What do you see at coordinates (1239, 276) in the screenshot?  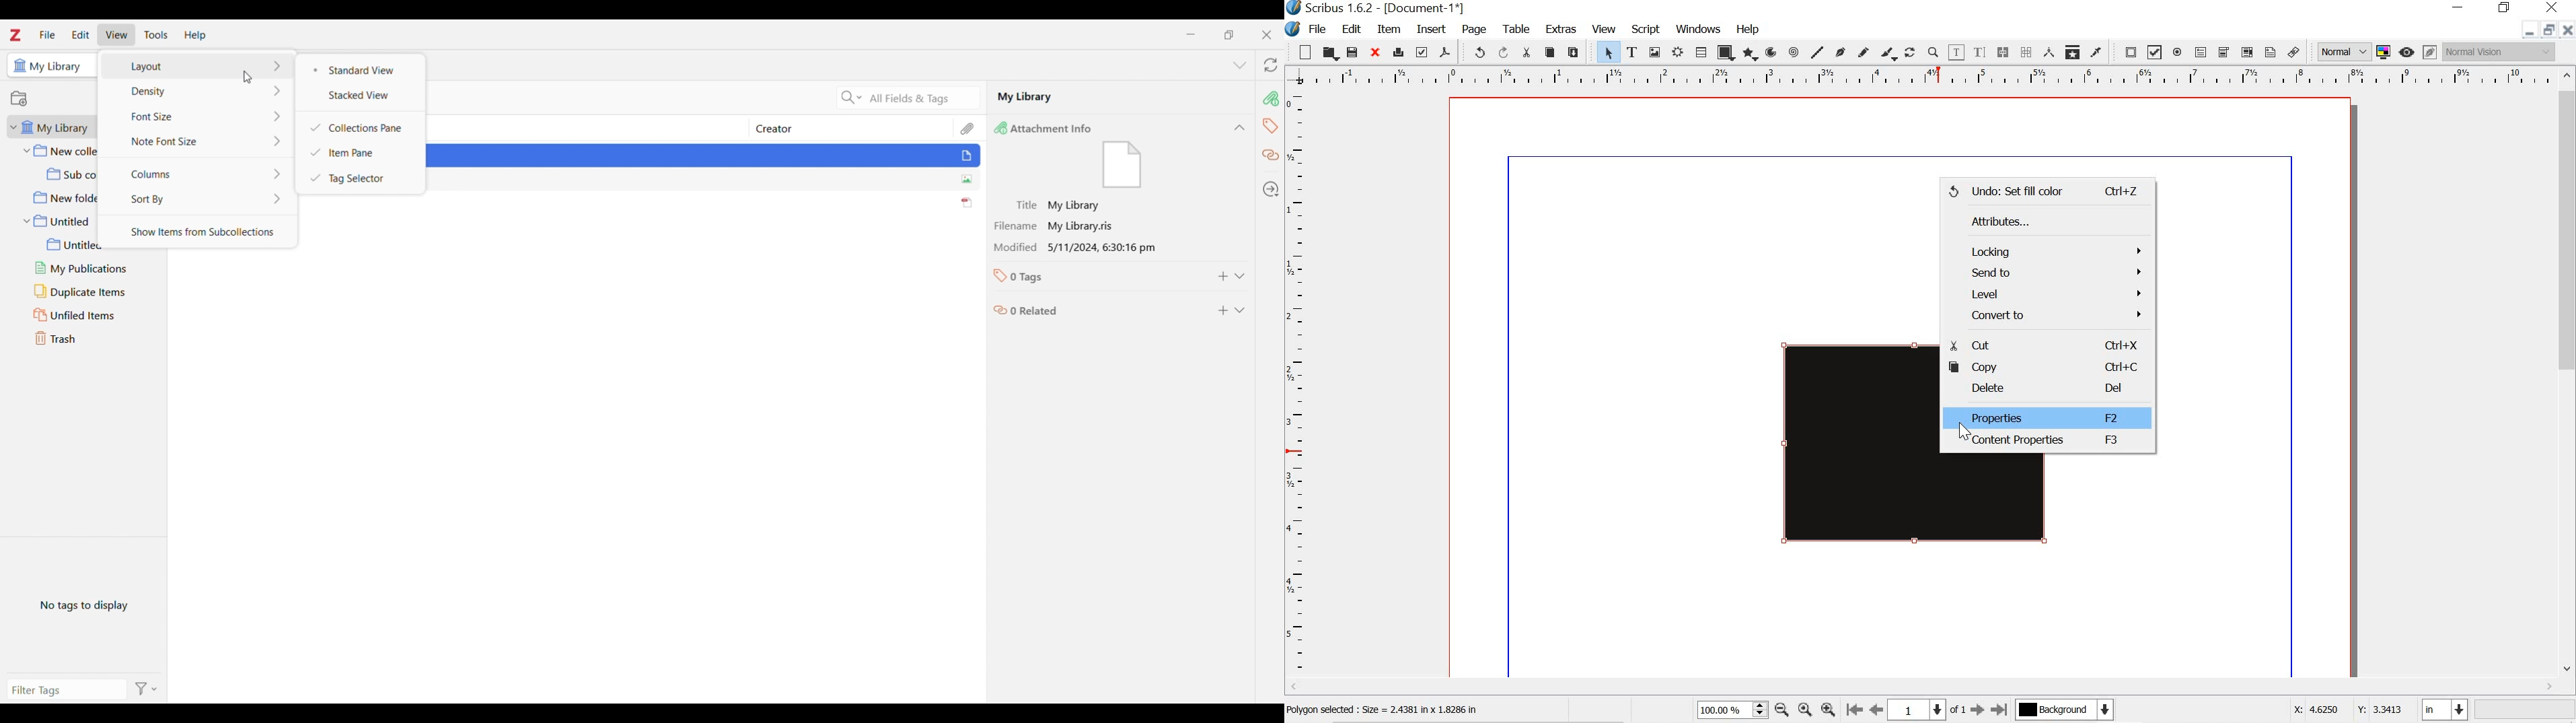 I see `Expand tags` at bounding box center [1239, 276].